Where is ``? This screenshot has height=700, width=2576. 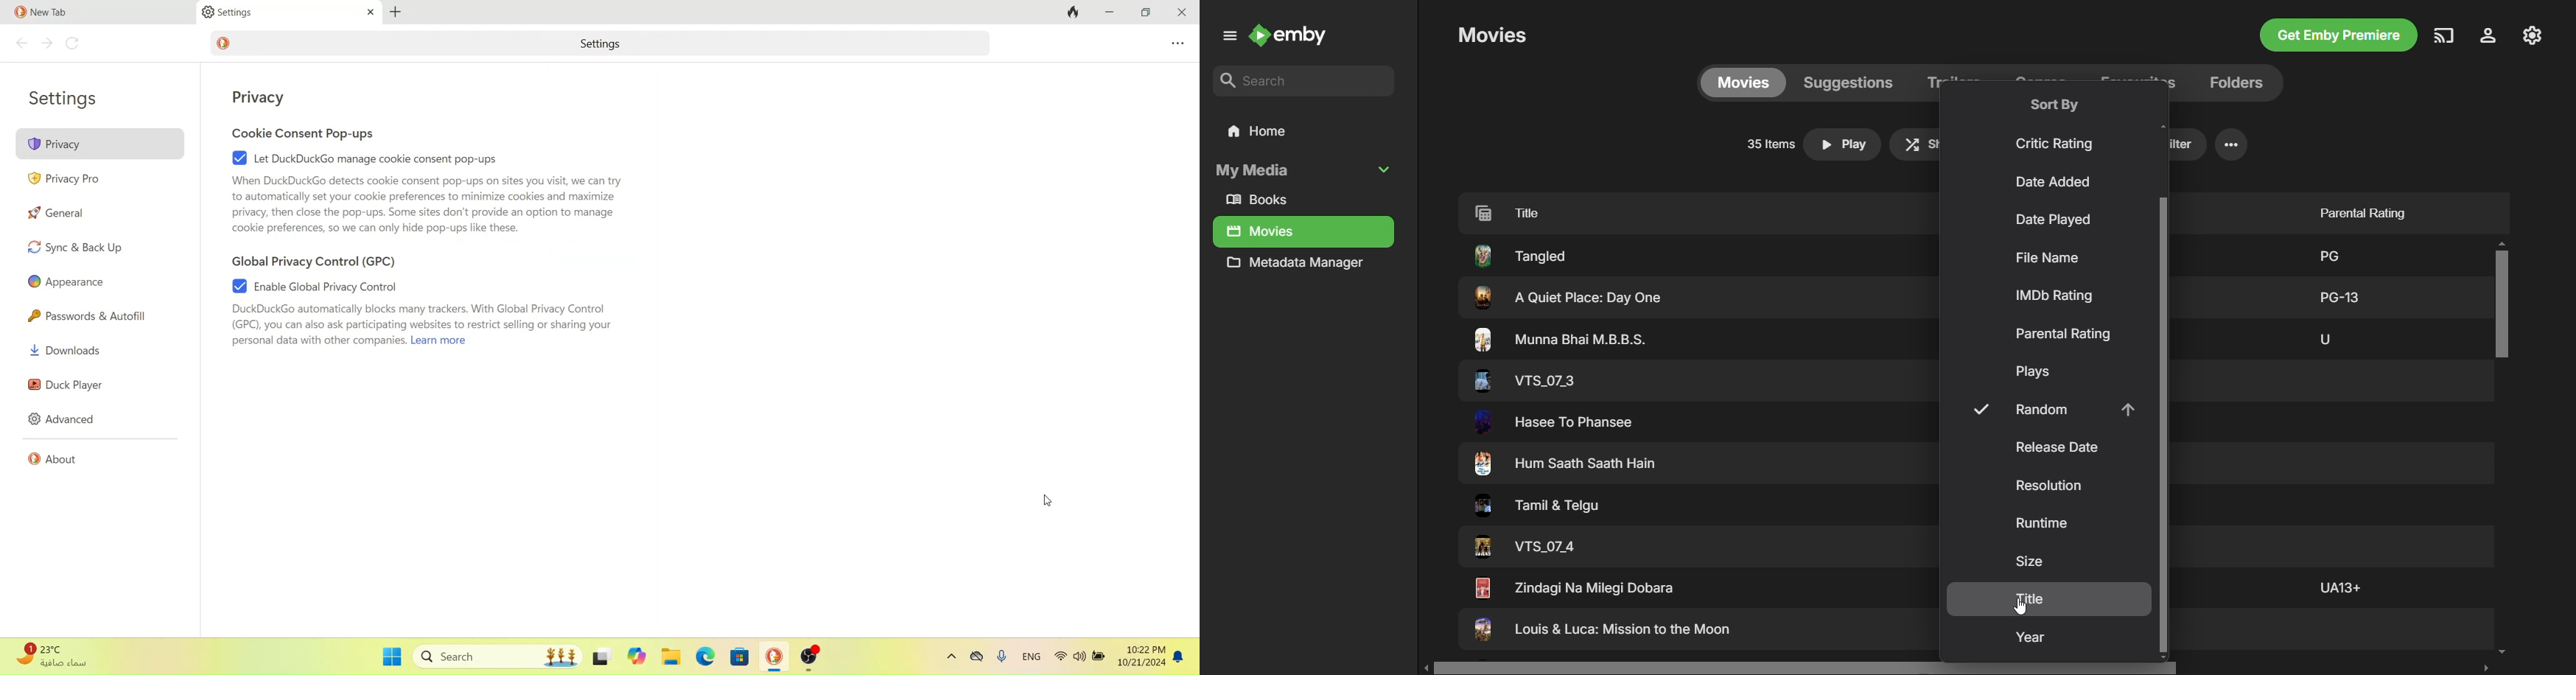  is located at coordinates (1533, 508).